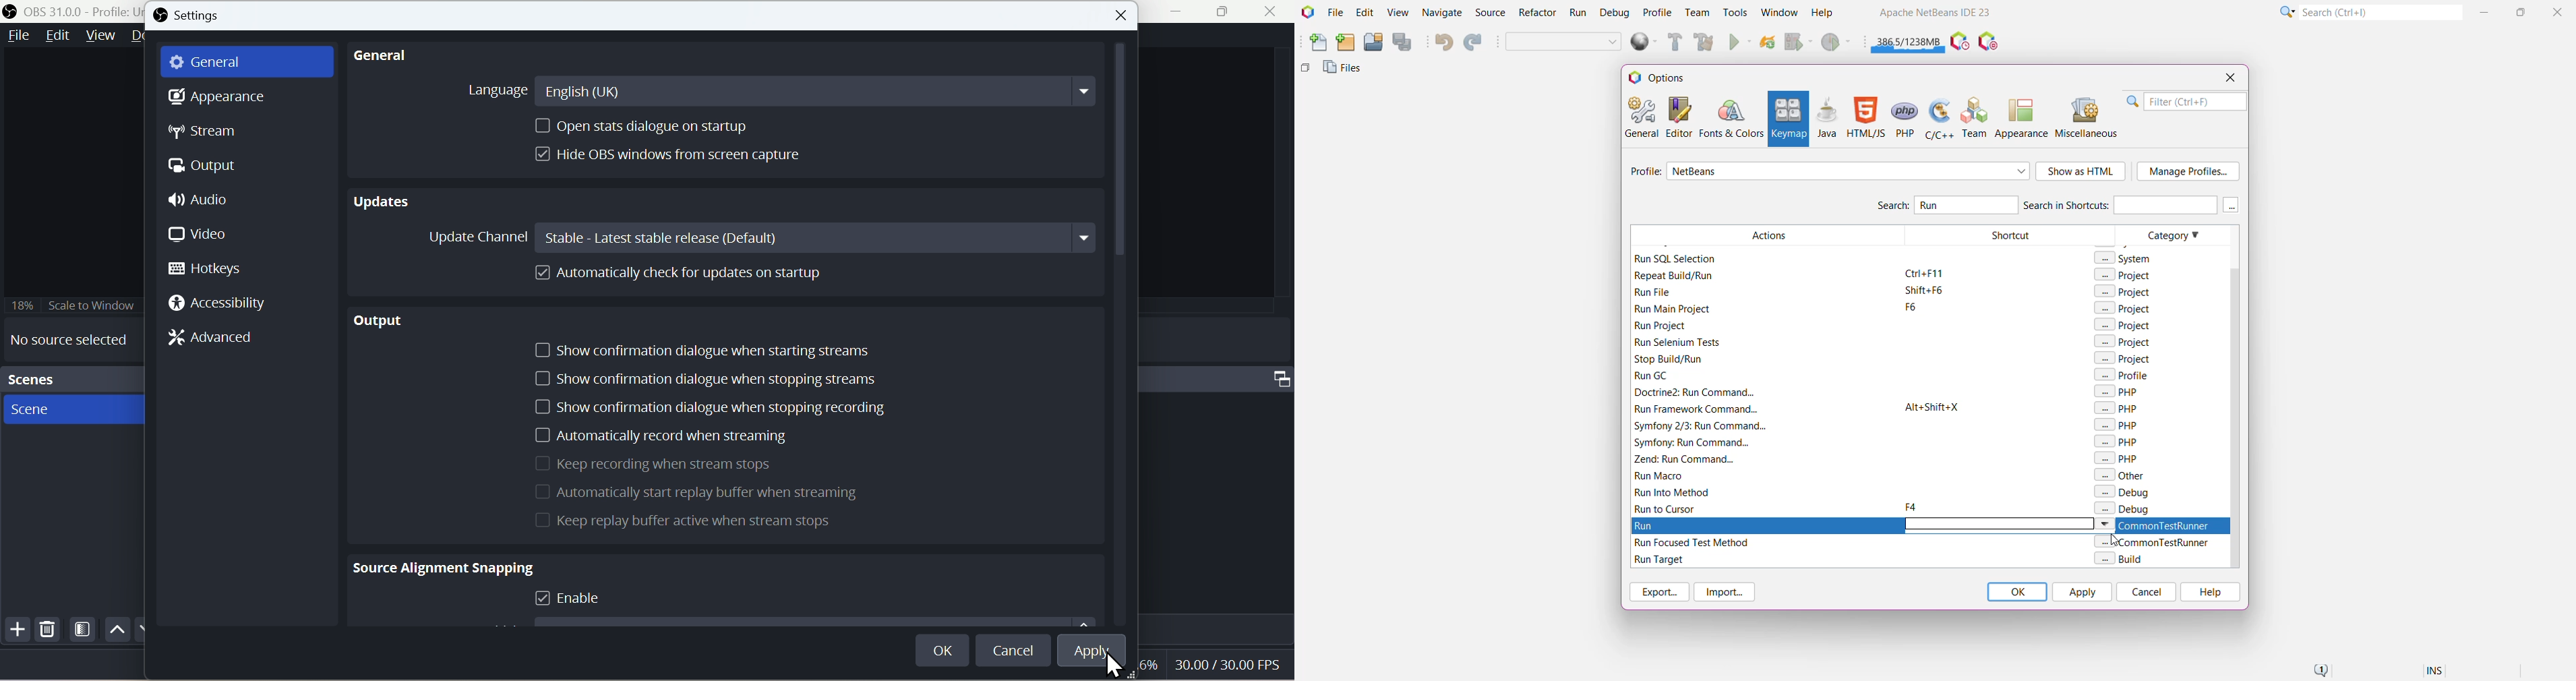  What do you see at coordinates (375, 320) in the screenshot?
I see `output` at bounding box center [375, 320].